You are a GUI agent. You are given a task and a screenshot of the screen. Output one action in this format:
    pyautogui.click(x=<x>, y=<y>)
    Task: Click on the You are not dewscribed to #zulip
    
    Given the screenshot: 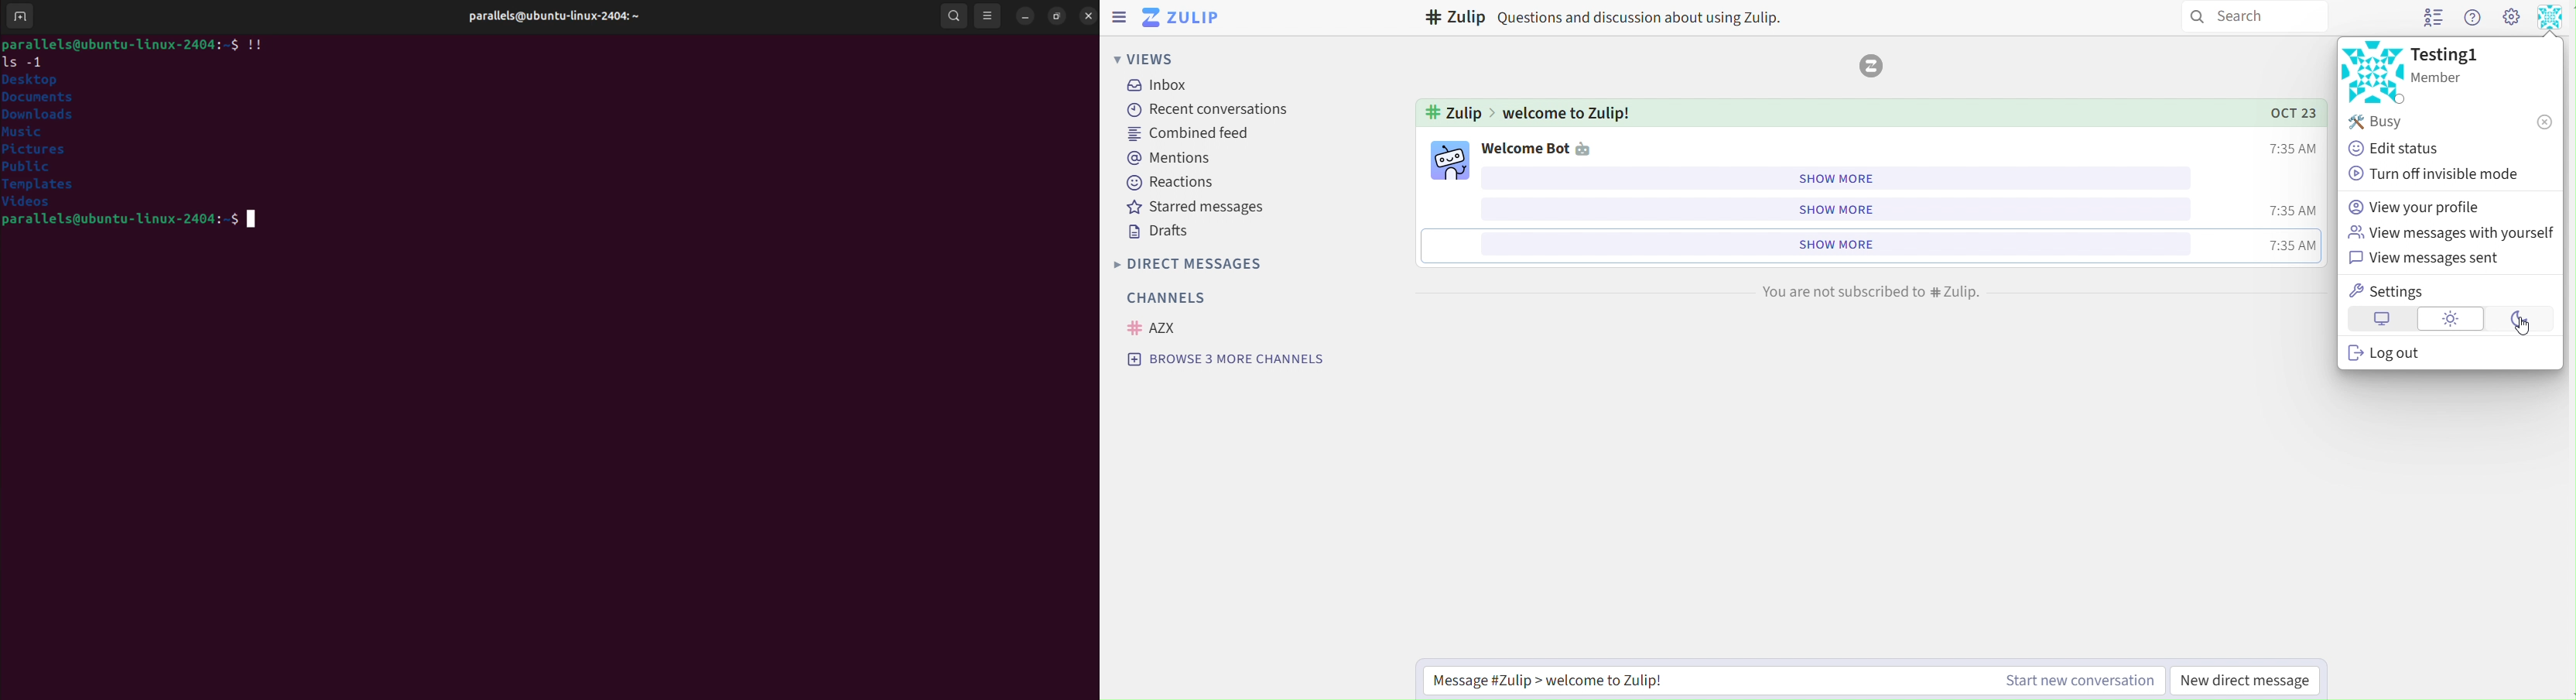 What is the action you would take?
    pyautogui.click(x=1870, y=290)
    